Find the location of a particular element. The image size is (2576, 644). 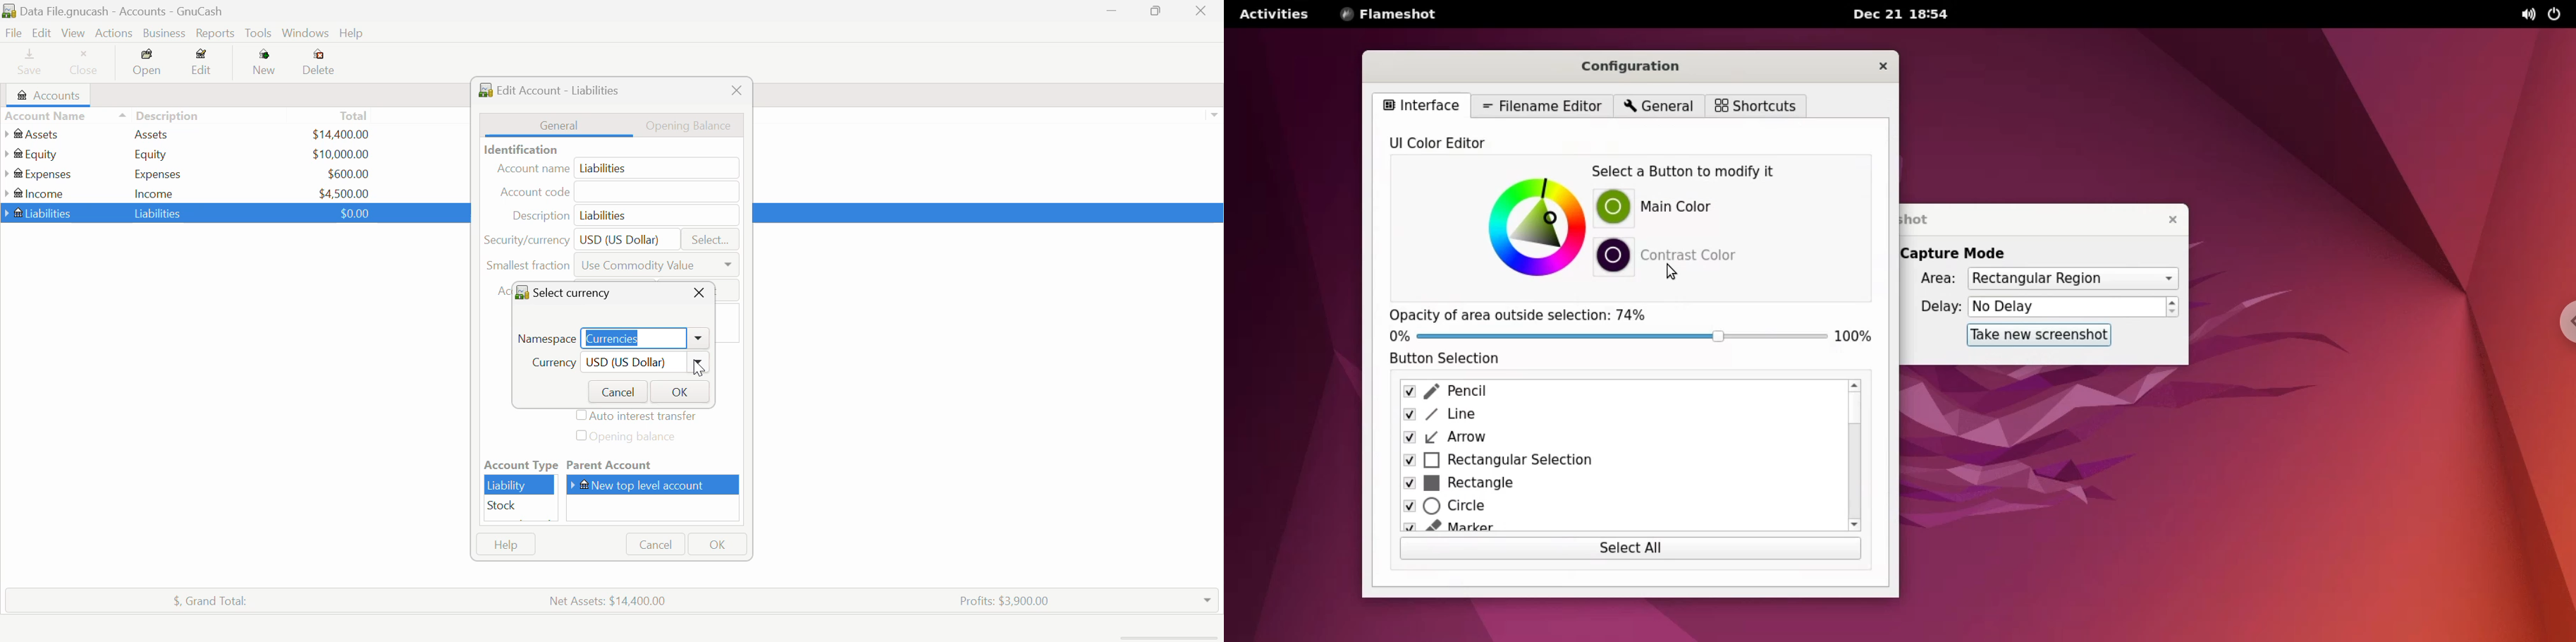

File is located at coordinates (12, 33).